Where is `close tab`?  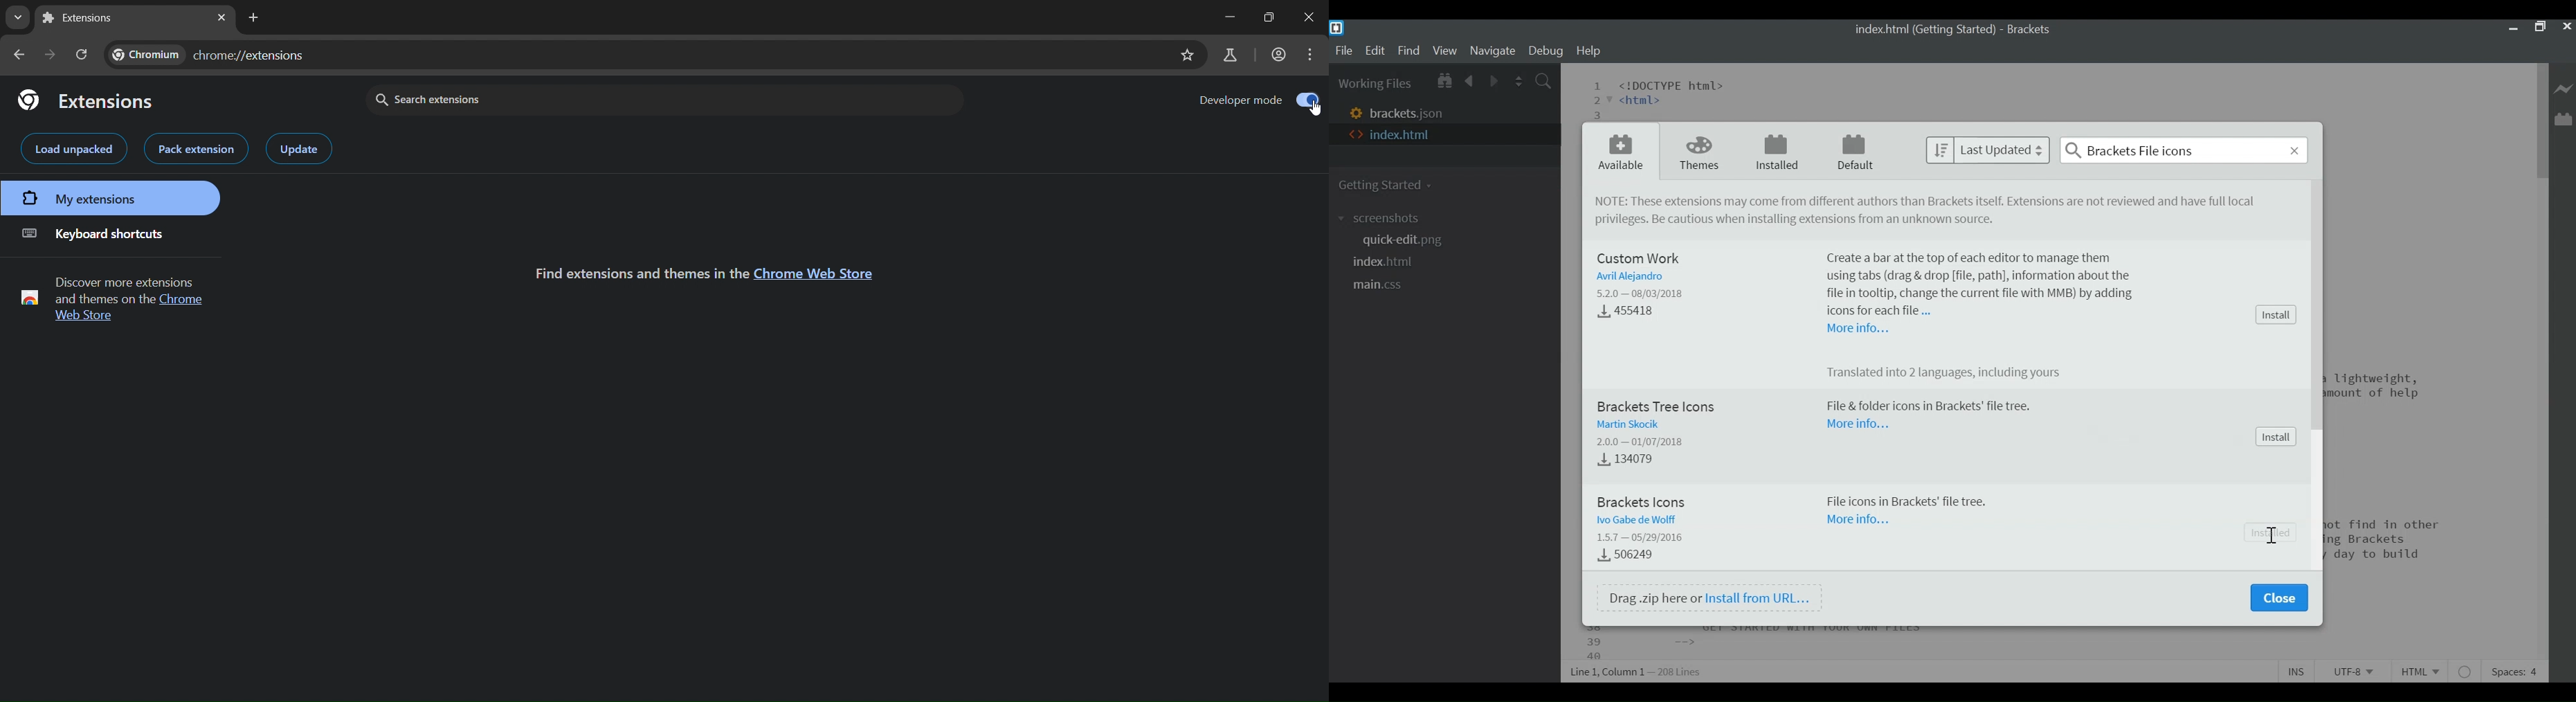
close tab is located at coordinates (221, 18).